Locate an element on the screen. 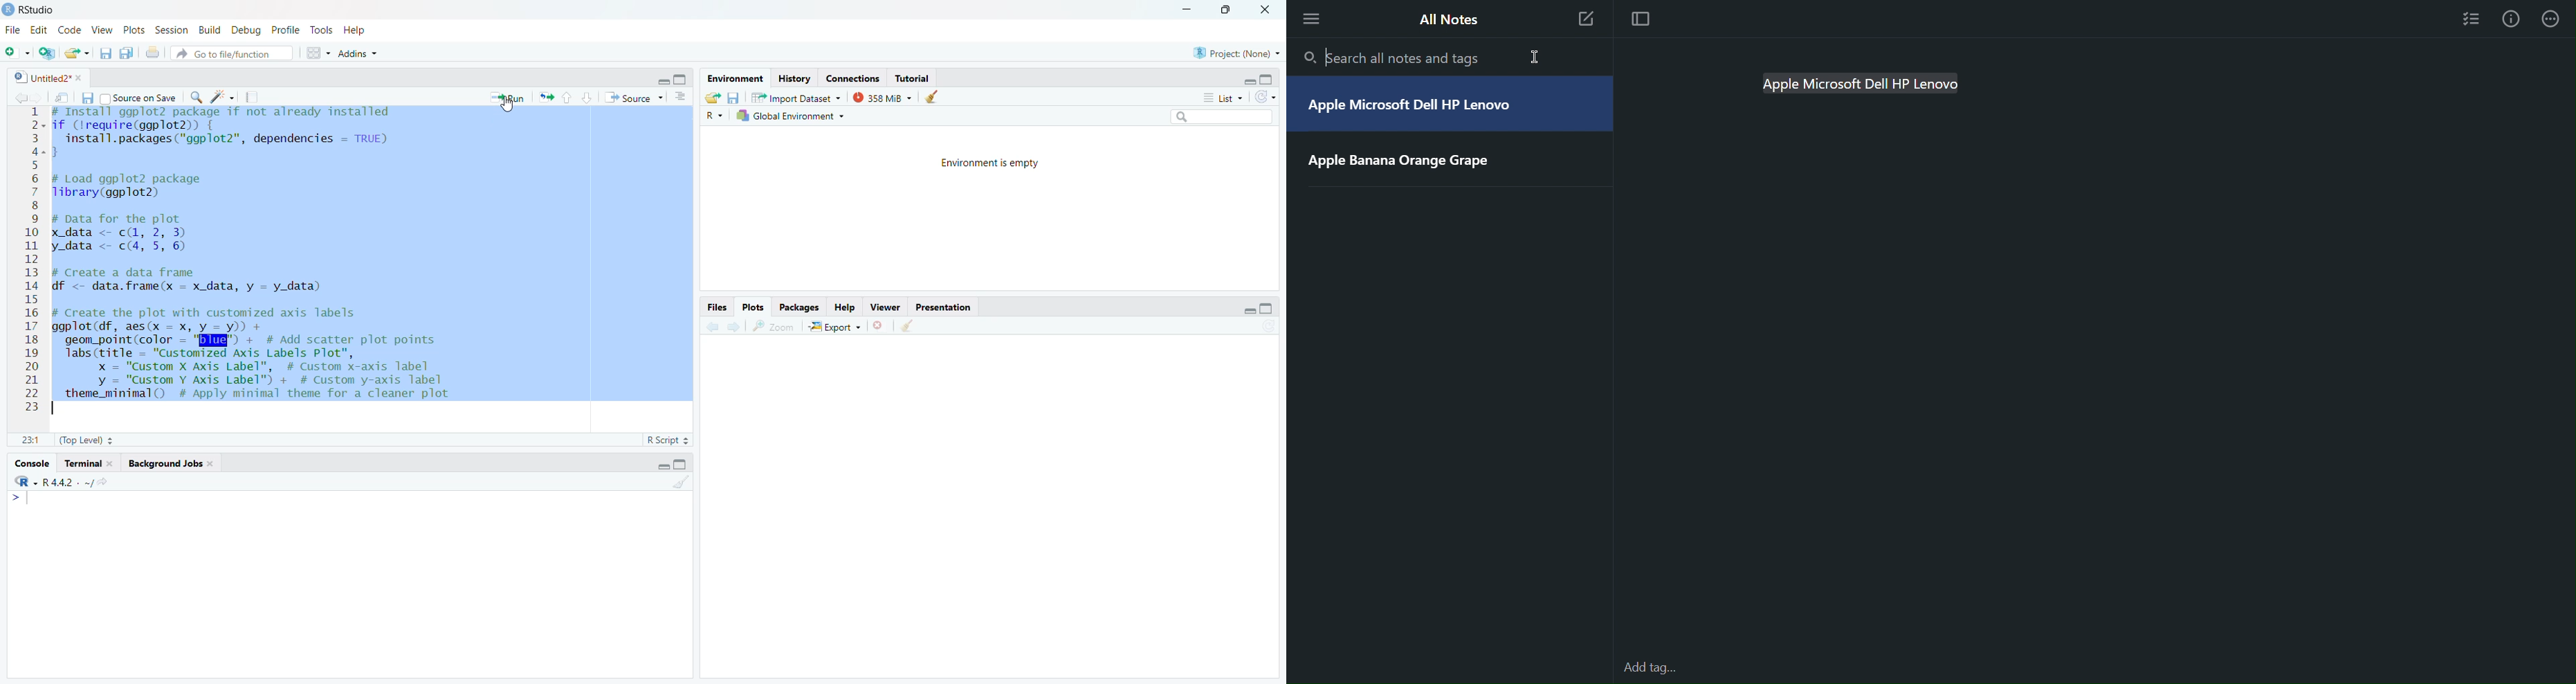 The height and width of the screenshot is (700, 2576). * Run is located at coordinates (510, 97).